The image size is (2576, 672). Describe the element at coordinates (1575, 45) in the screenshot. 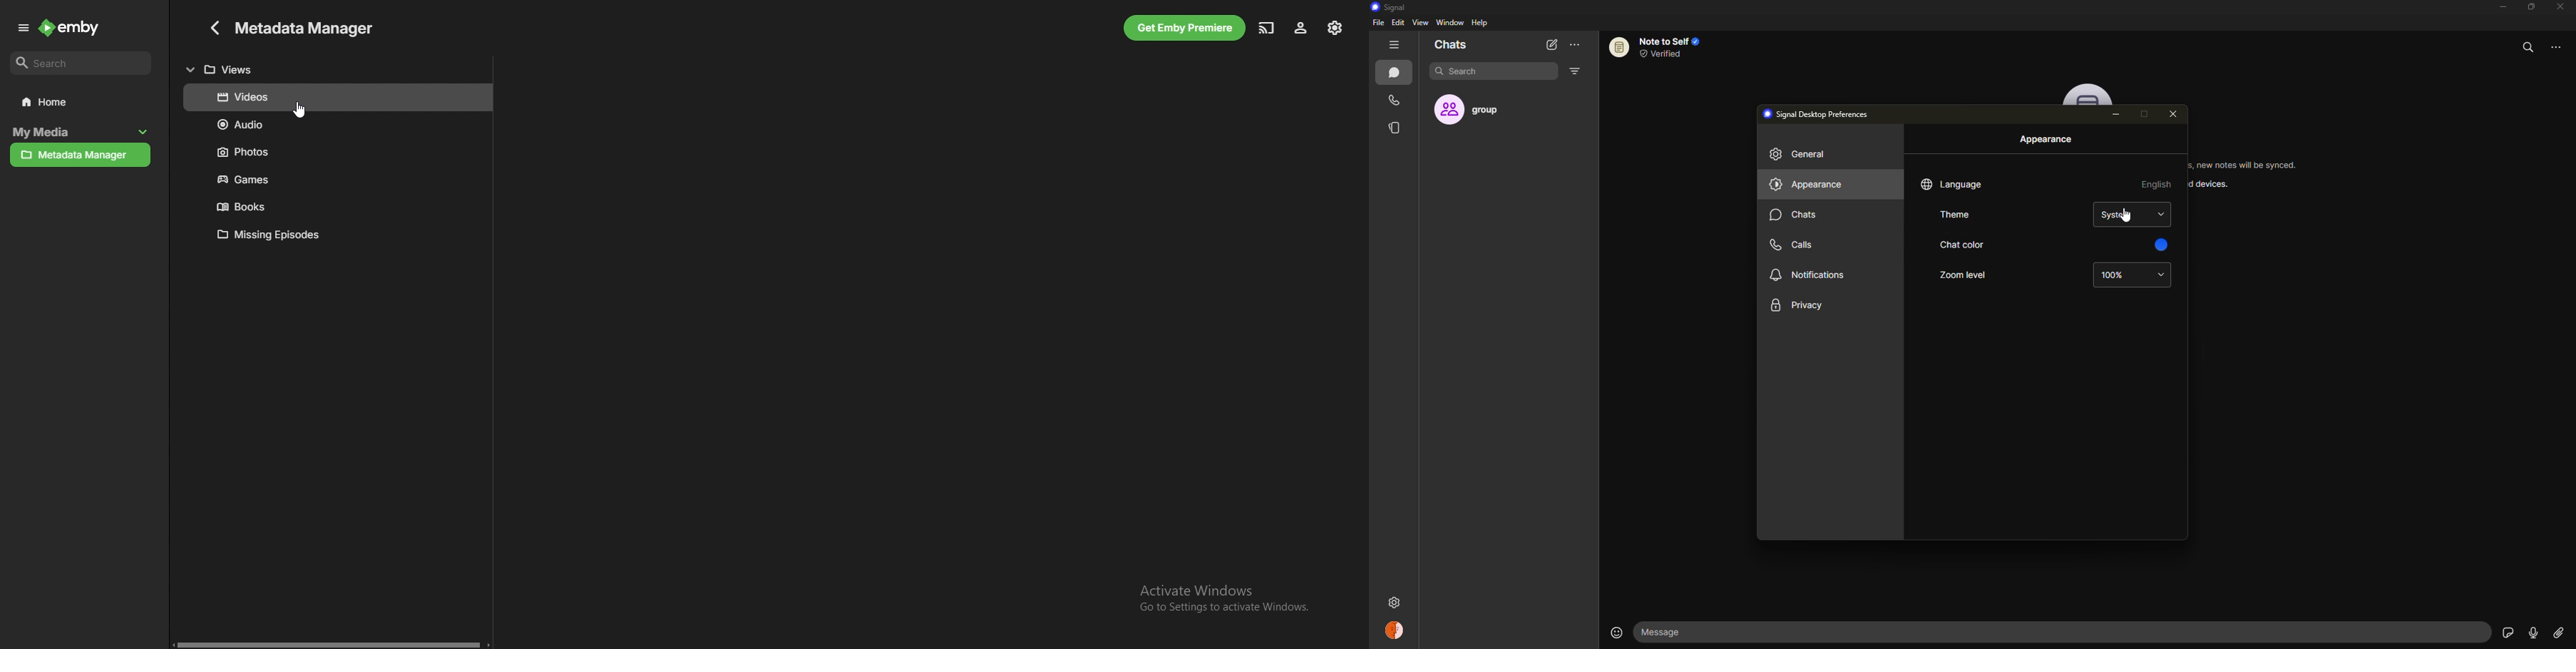

I see `more` at that location.